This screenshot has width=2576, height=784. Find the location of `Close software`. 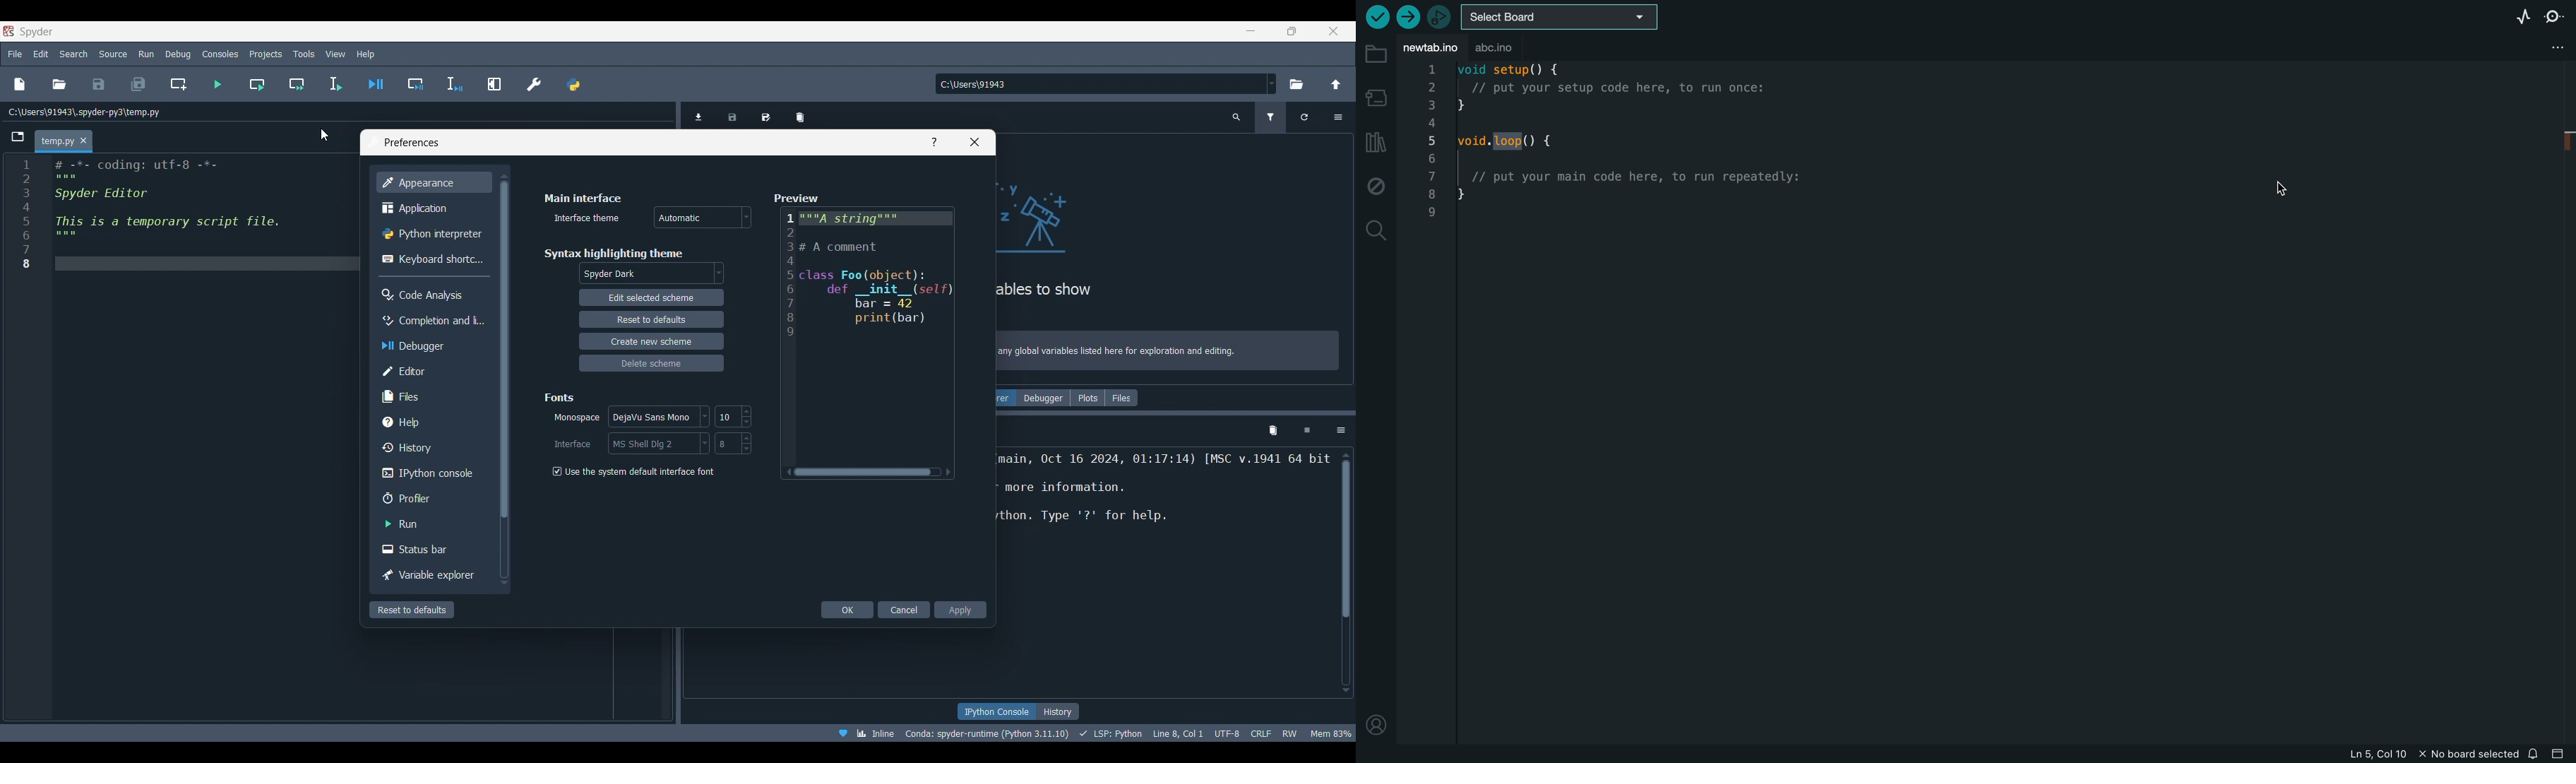

Close software is located at coordinates (1334, 31).